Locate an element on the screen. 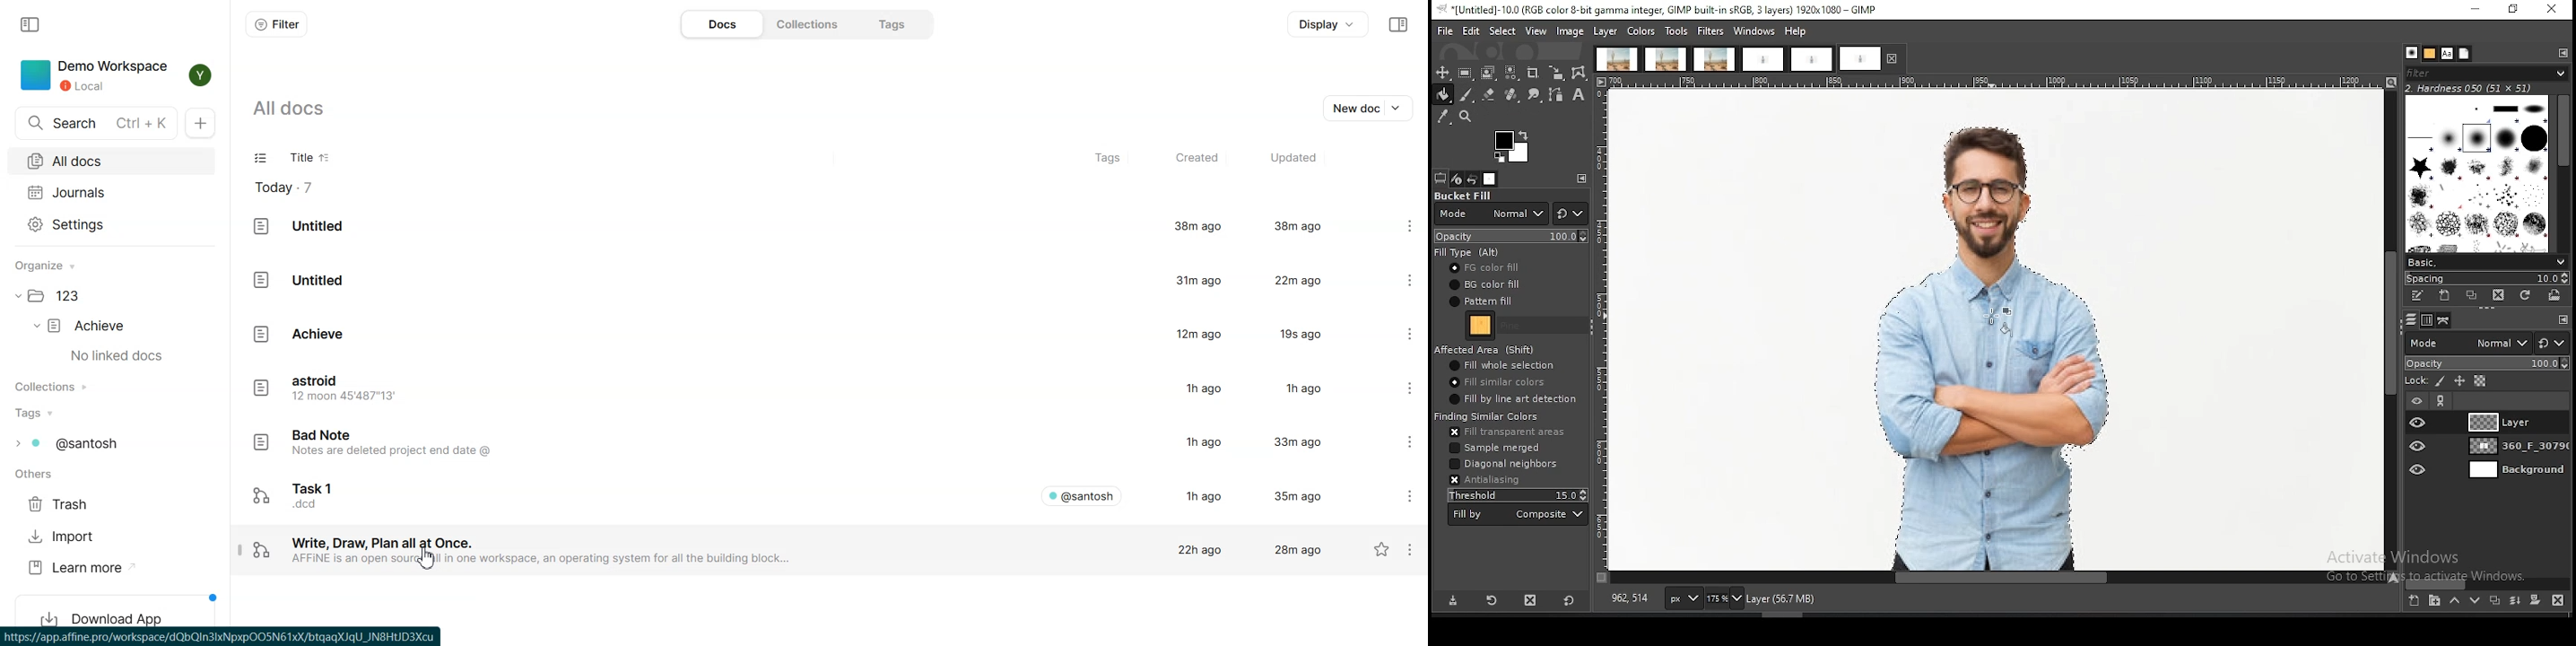 The height and width of the screenshot is (672, 2576). lock is located at coordinates (2415, 381).